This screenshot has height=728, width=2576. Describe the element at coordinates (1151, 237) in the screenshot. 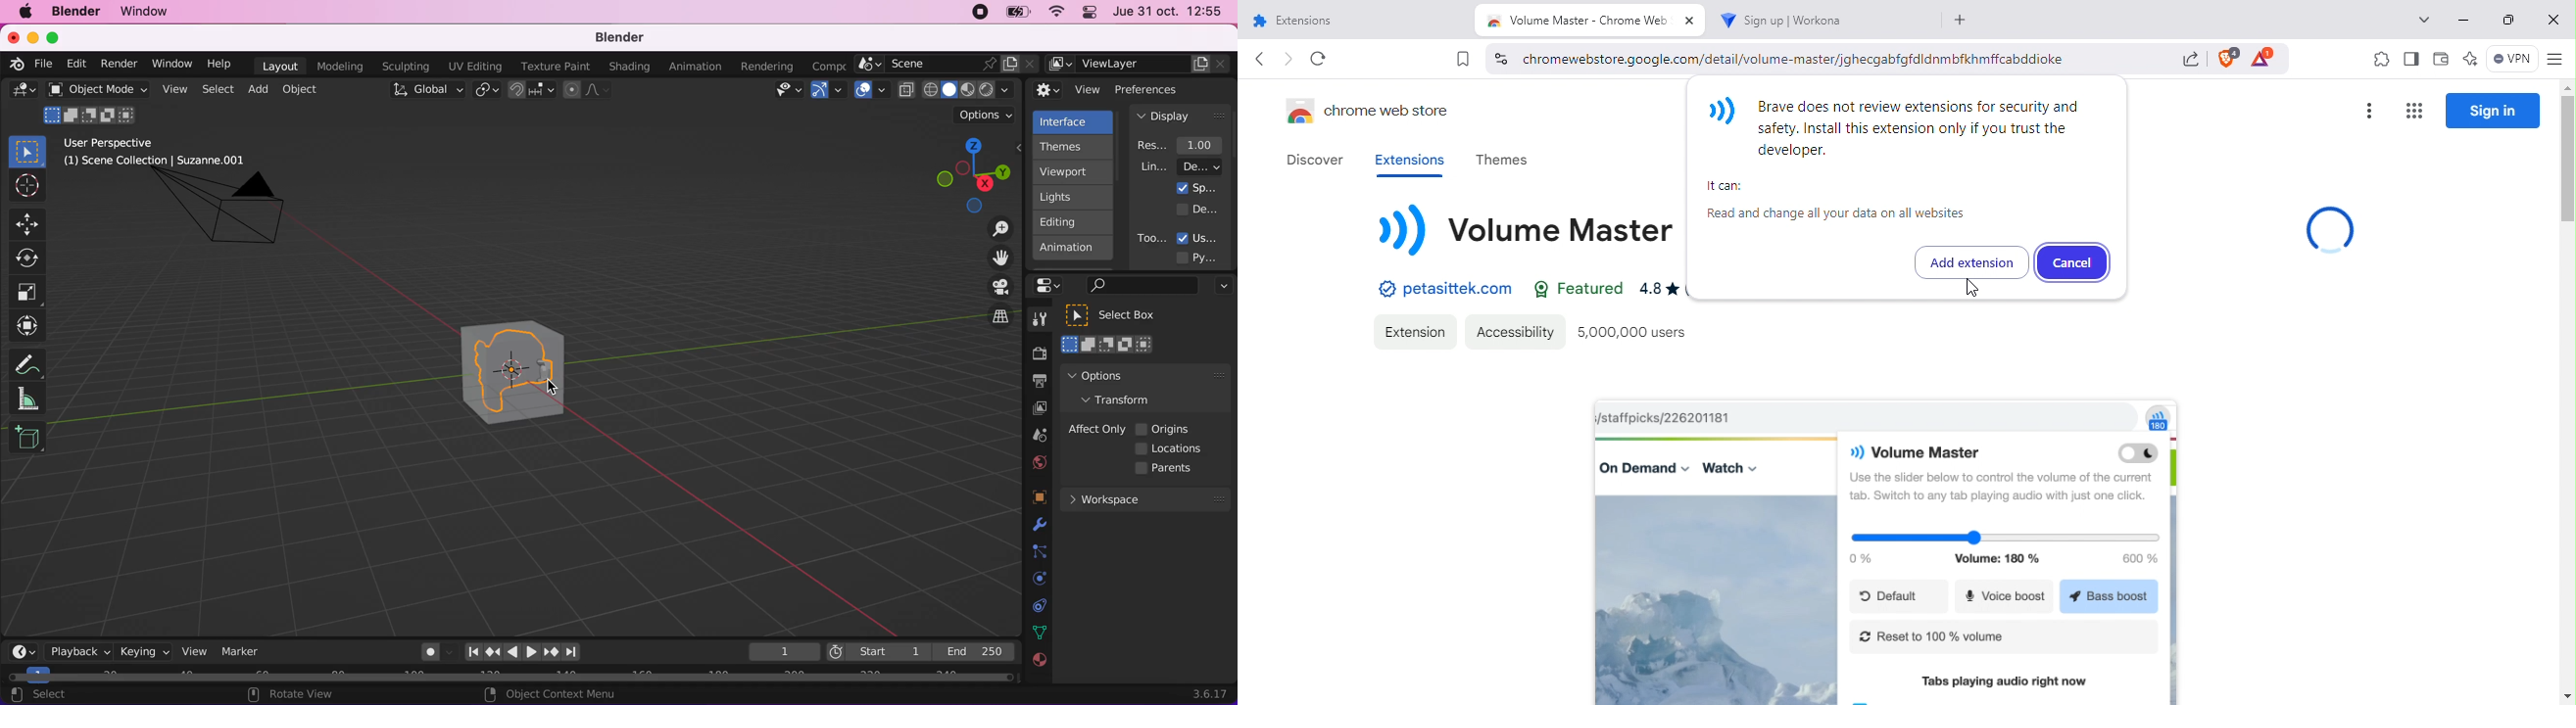

I see `tooltips` at that location.